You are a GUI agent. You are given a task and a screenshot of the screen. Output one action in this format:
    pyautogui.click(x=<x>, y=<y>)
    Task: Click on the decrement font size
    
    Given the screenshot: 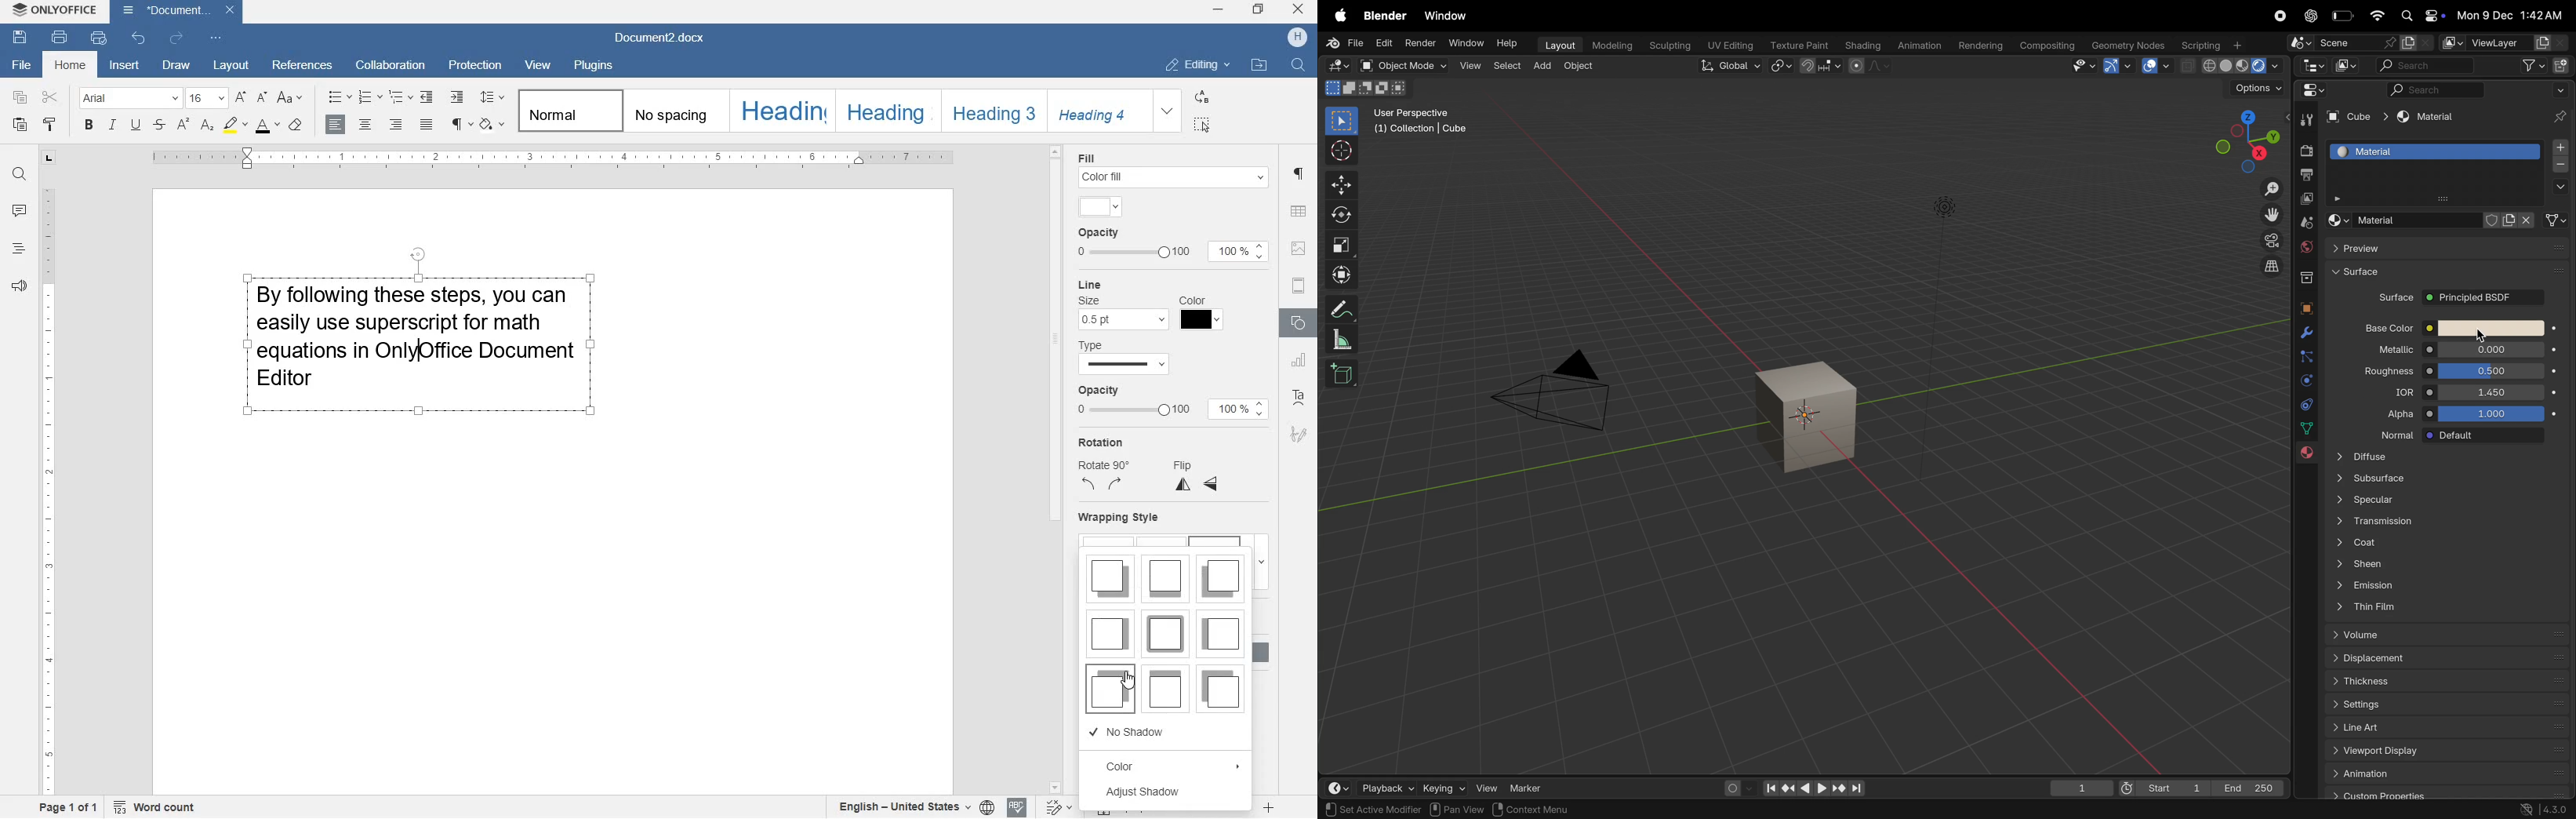 What is the action you would take?
    pyautogui.click(x=260, y=99)
    